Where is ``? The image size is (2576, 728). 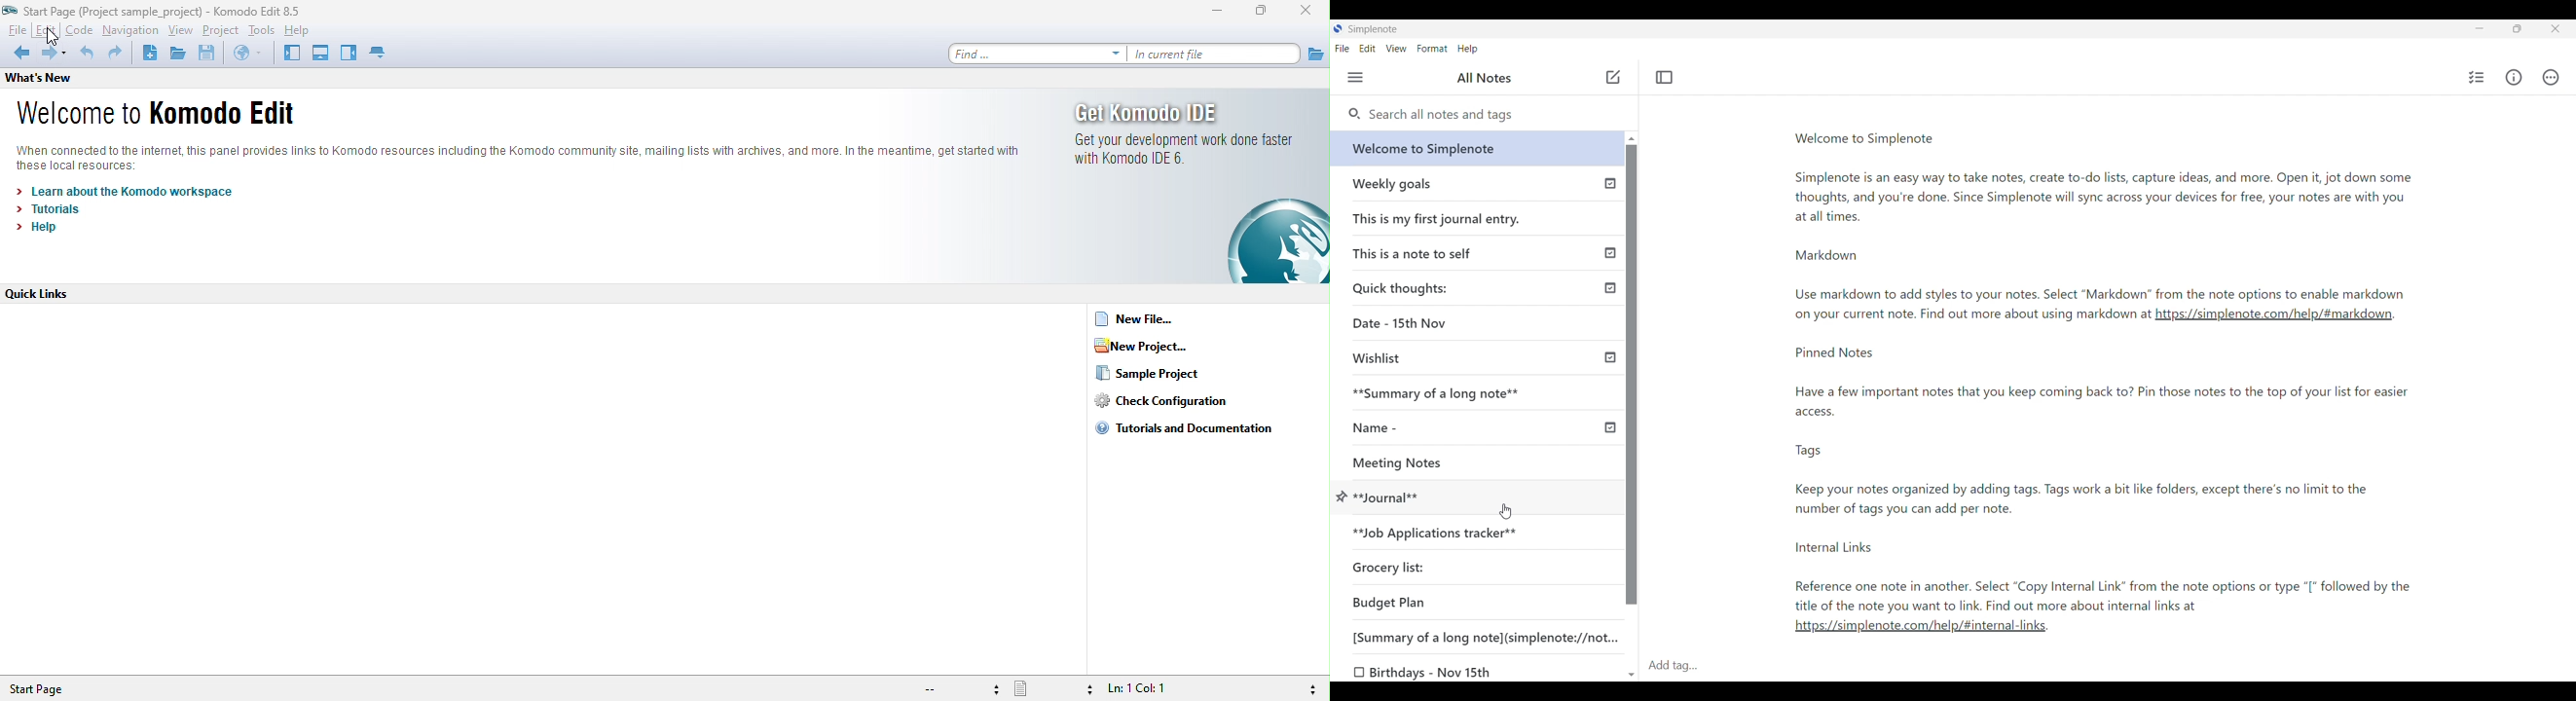
 is located at coordinates (1970, 314).